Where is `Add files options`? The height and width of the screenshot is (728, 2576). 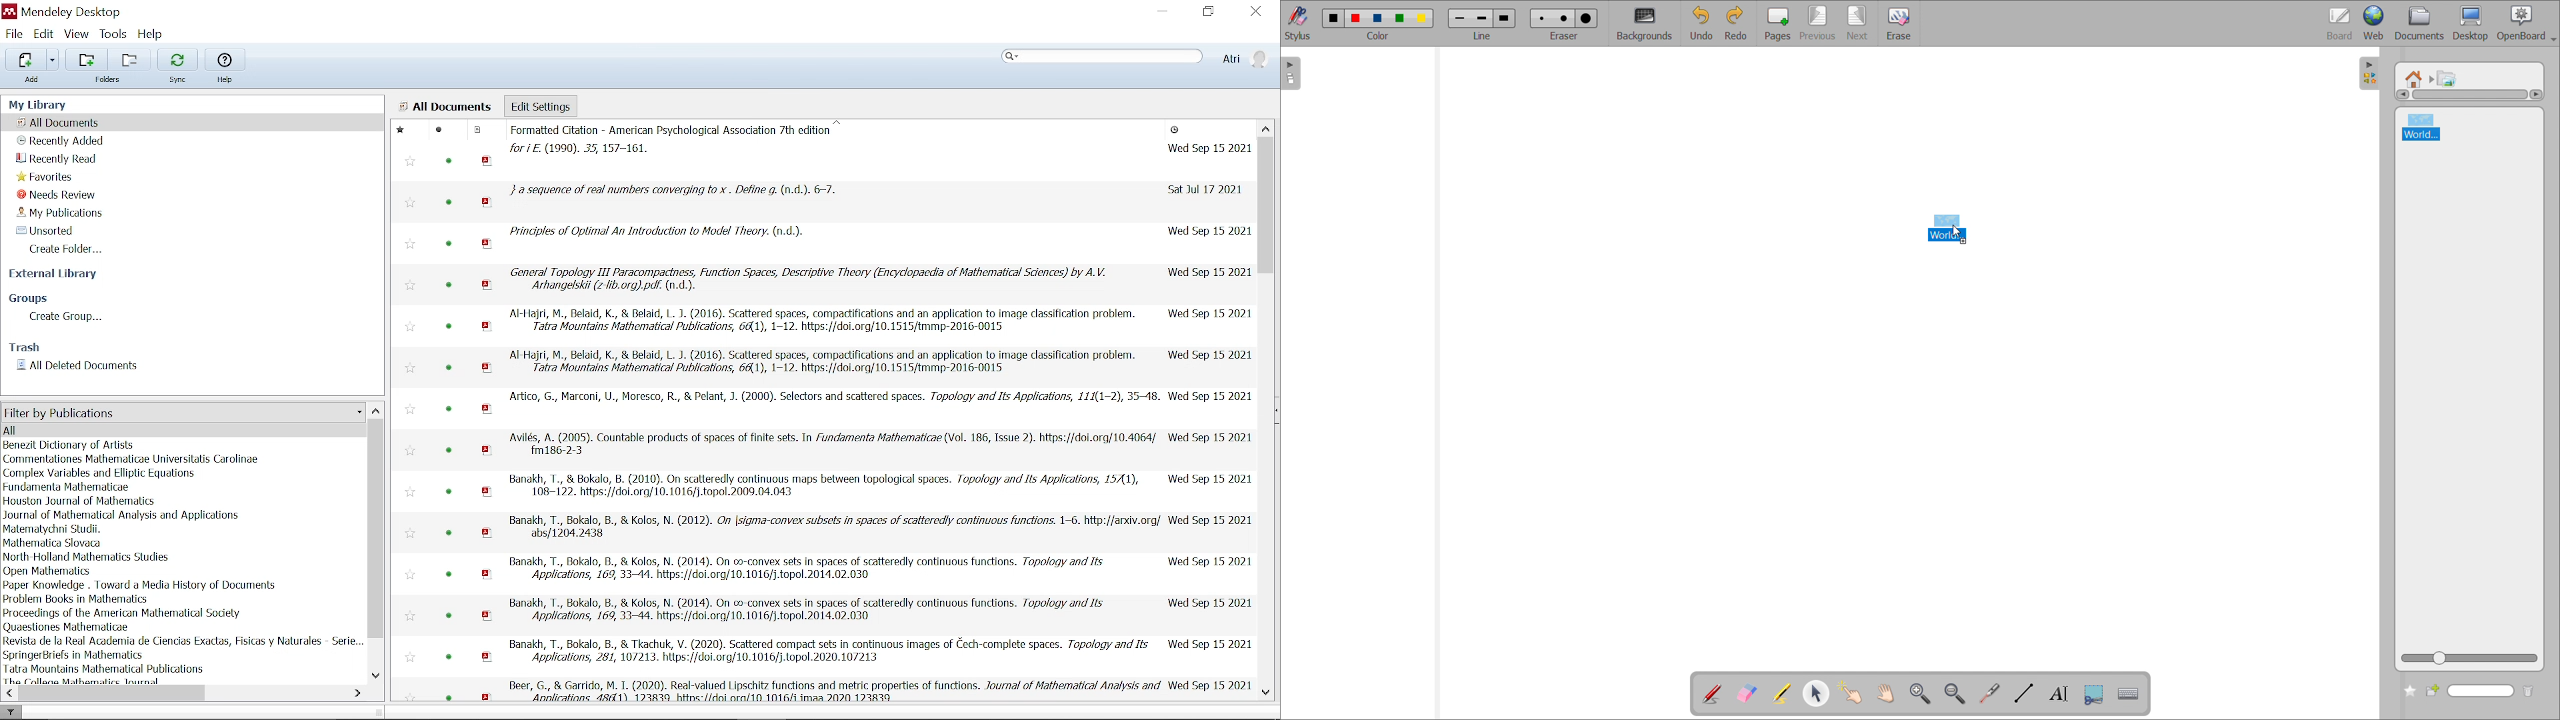 Add files options is located at coordinates (53, 60).